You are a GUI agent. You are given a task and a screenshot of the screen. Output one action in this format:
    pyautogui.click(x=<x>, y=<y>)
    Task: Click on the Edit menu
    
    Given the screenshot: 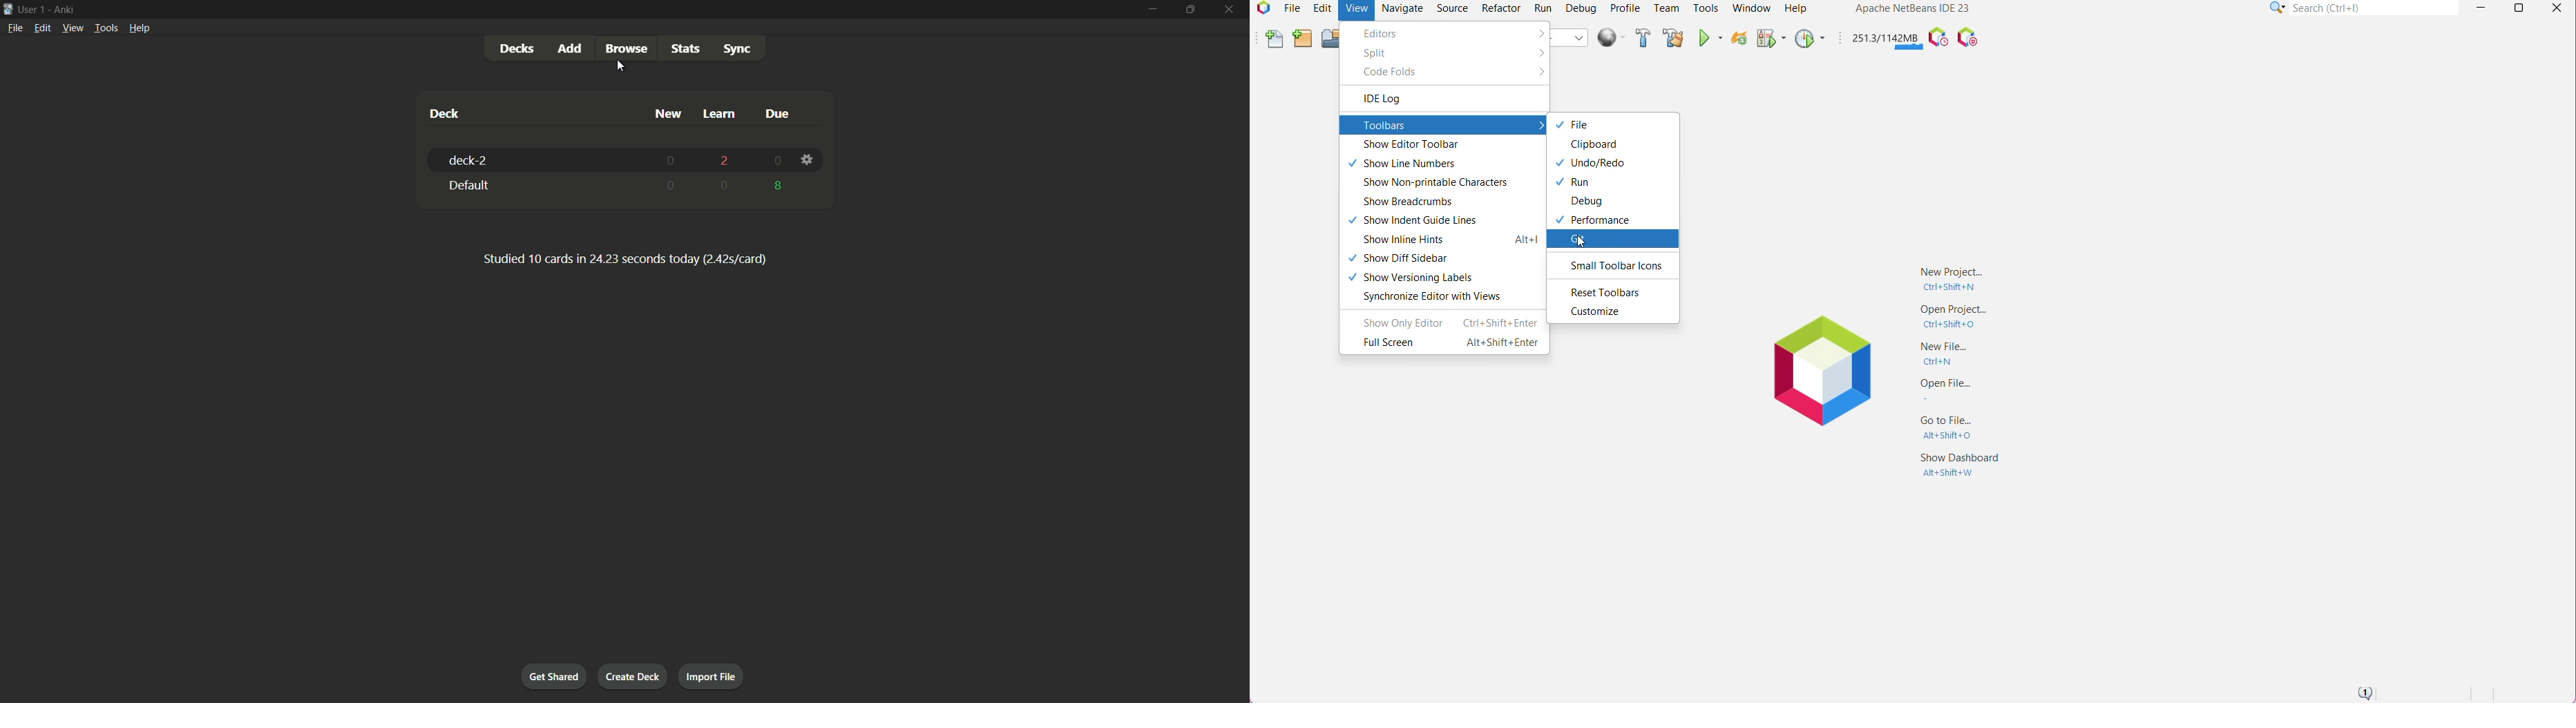 What is the action you would take?
    pyautogui.click(x=42, y=29)
    